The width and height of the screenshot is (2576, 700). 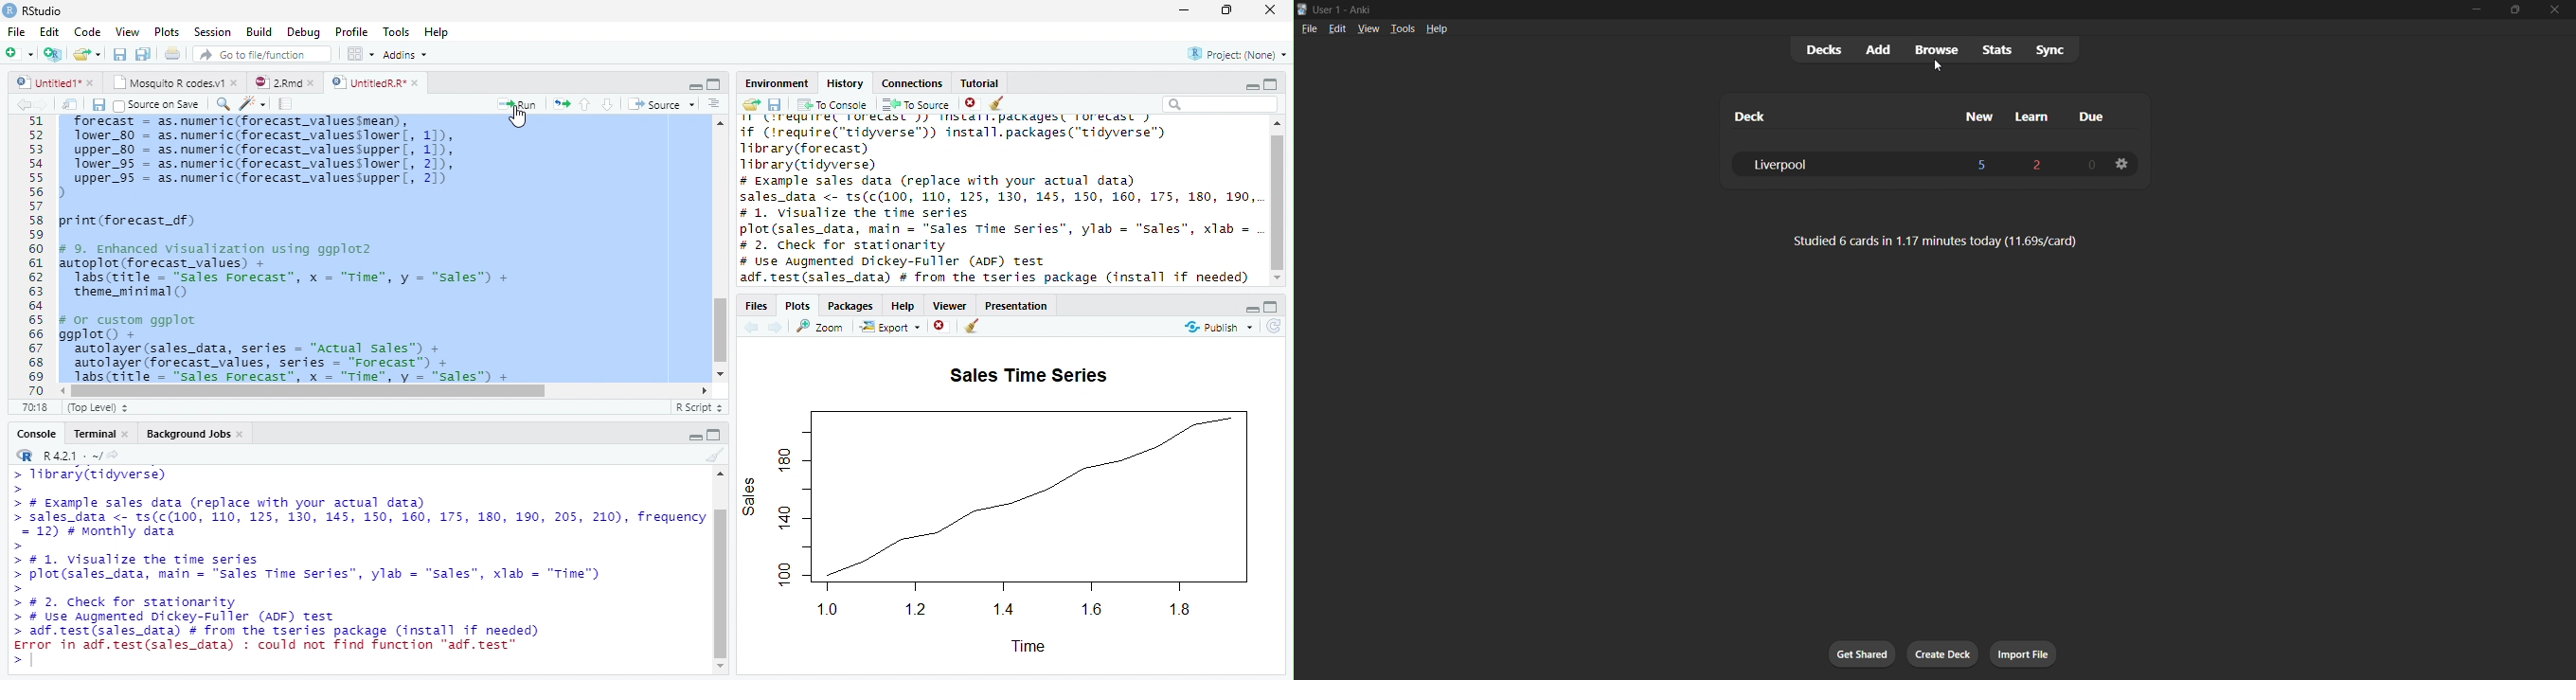 What do you see at coordinates (916, 103) in the screenshot?
I see `To Source` at bounding box center [916, 103].